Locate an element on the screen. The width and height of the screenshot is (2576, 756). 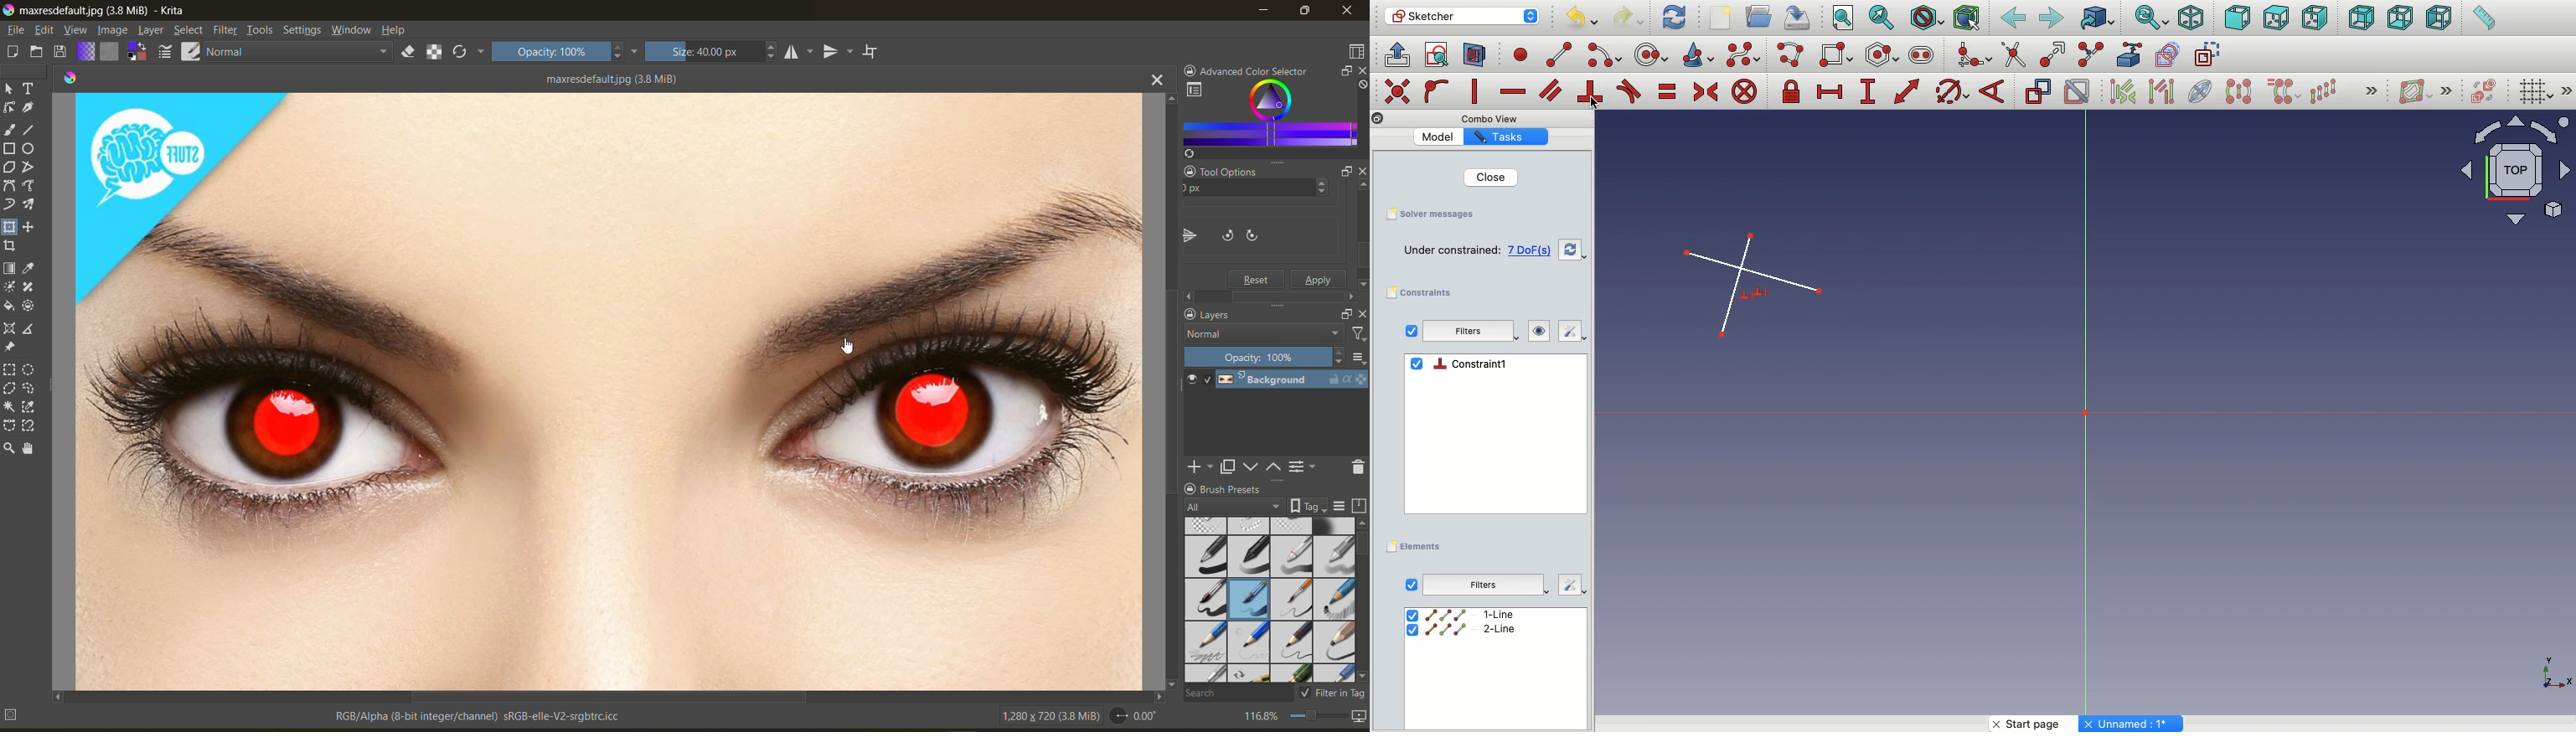
carbon copy is located at coordinates (2171, 55).